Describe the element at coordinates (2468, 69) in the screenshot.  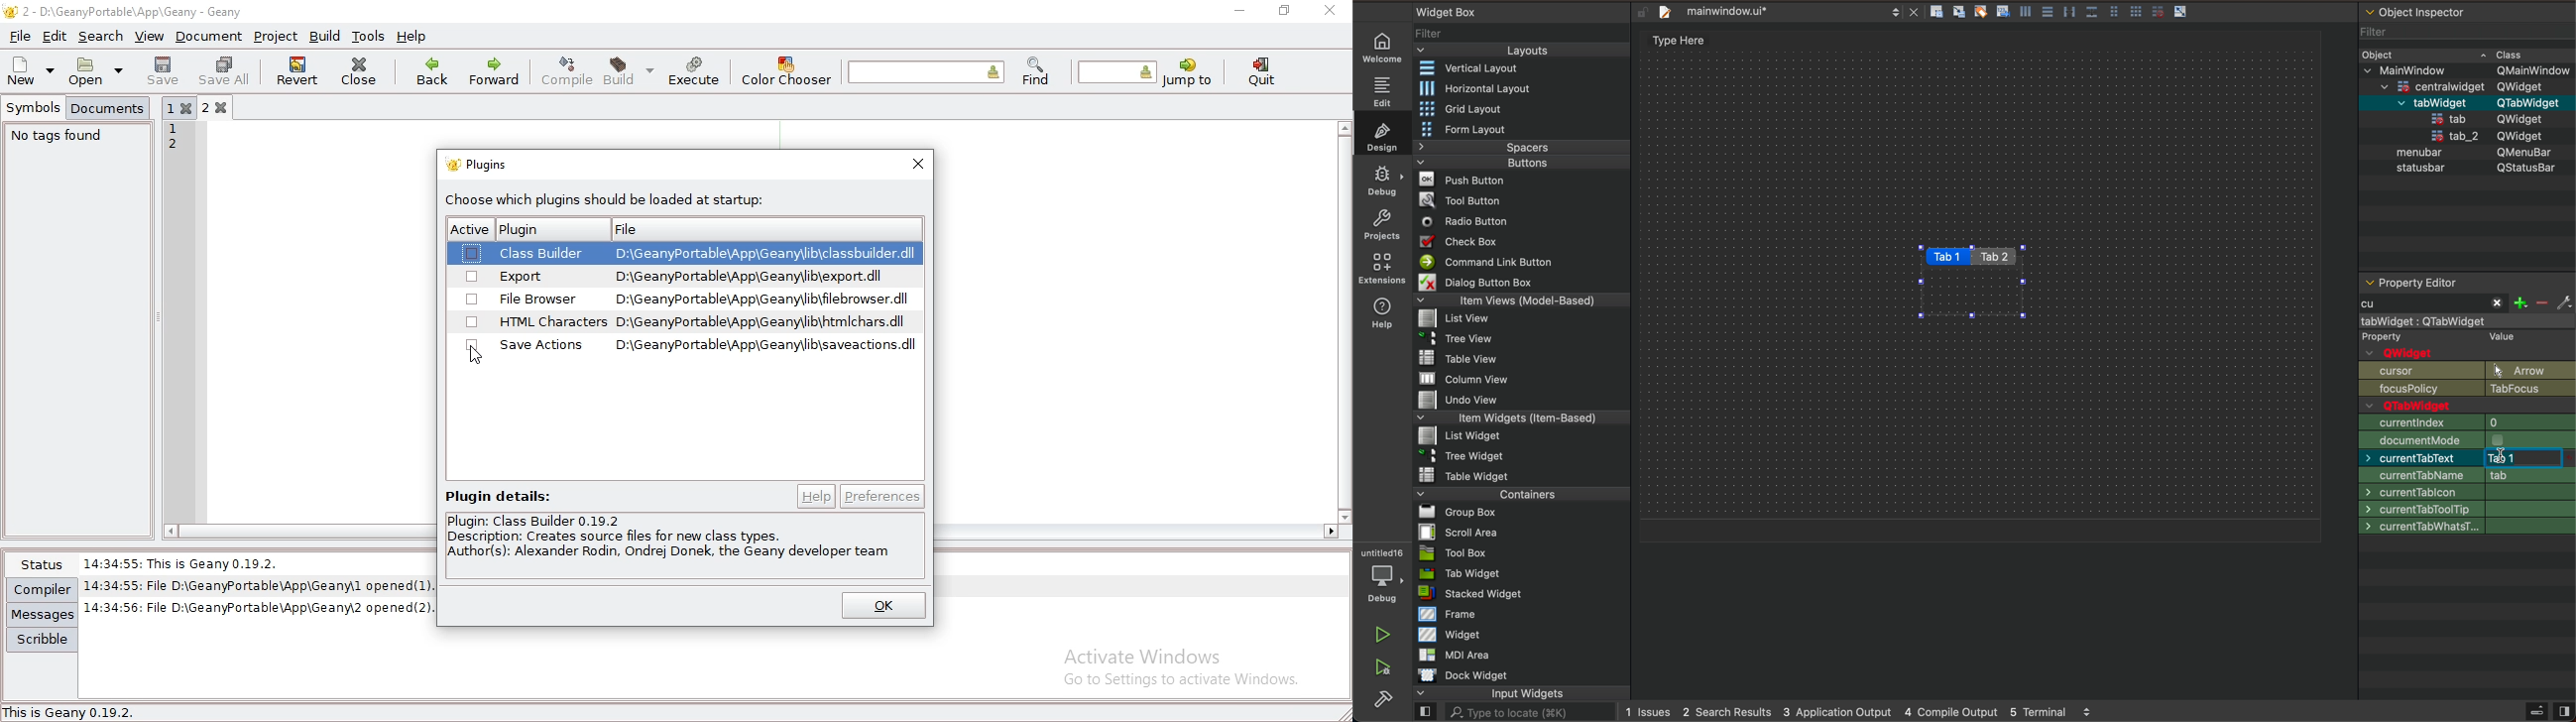
I see `v MainWindow OMainWindow` at that location.